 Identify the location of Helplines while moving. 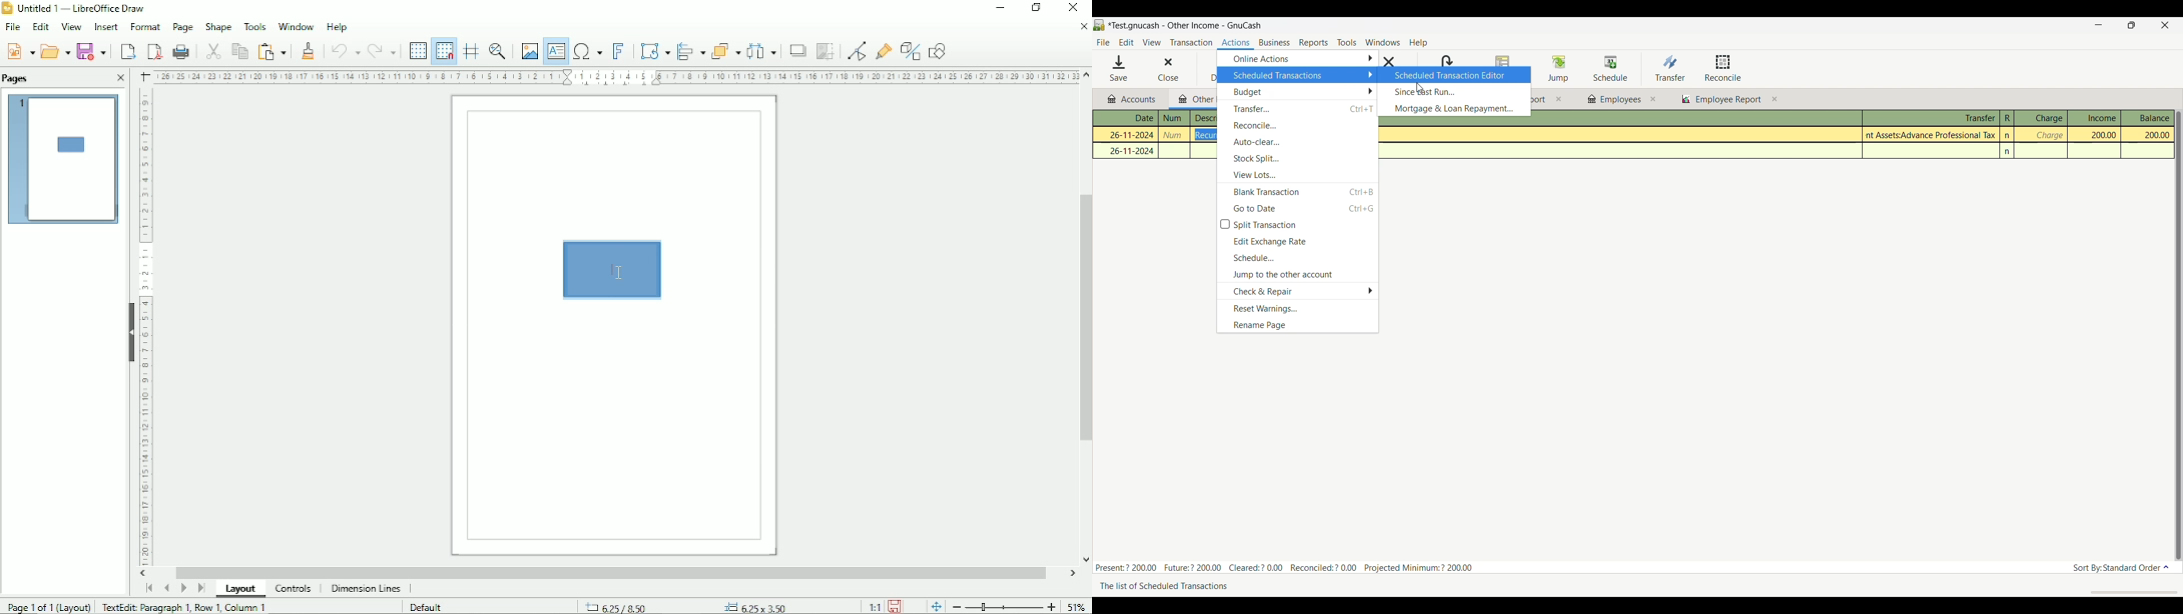
(471, 48).